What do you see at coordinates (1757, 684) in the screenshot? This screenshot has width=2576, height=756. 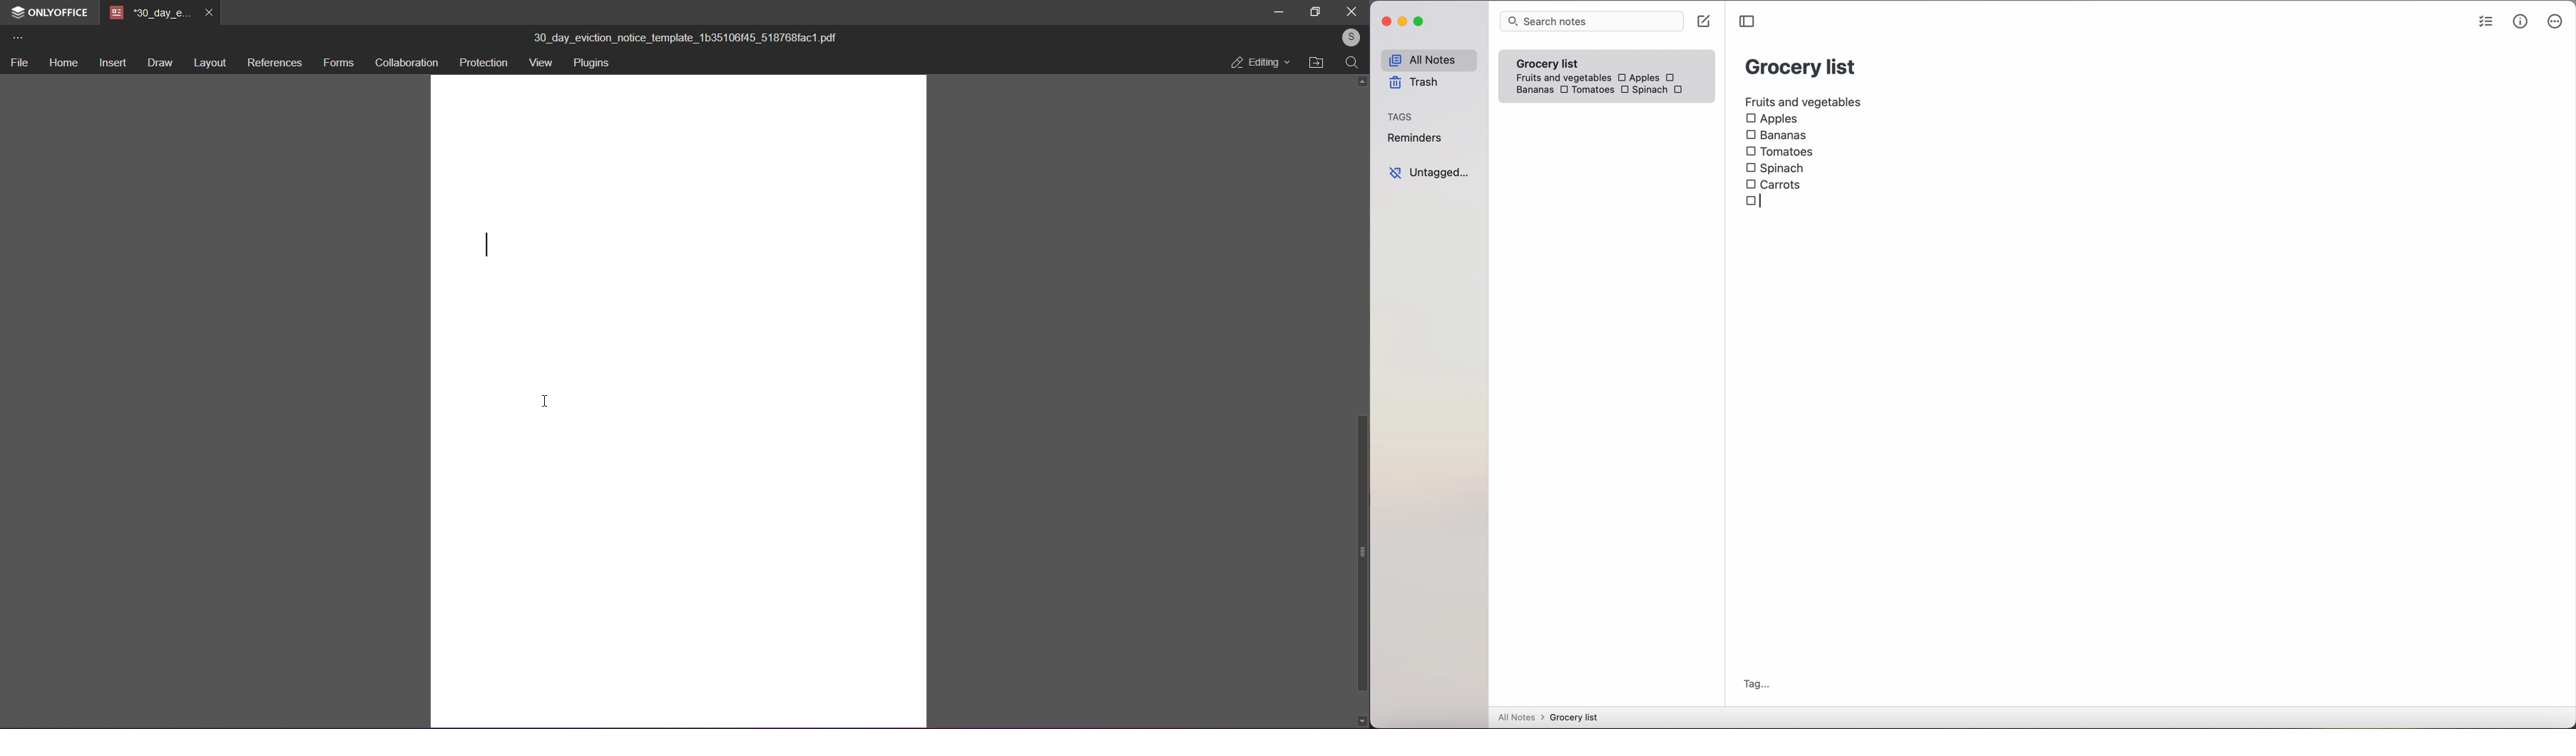 I see `tag` at bounding box center [1757, 684].